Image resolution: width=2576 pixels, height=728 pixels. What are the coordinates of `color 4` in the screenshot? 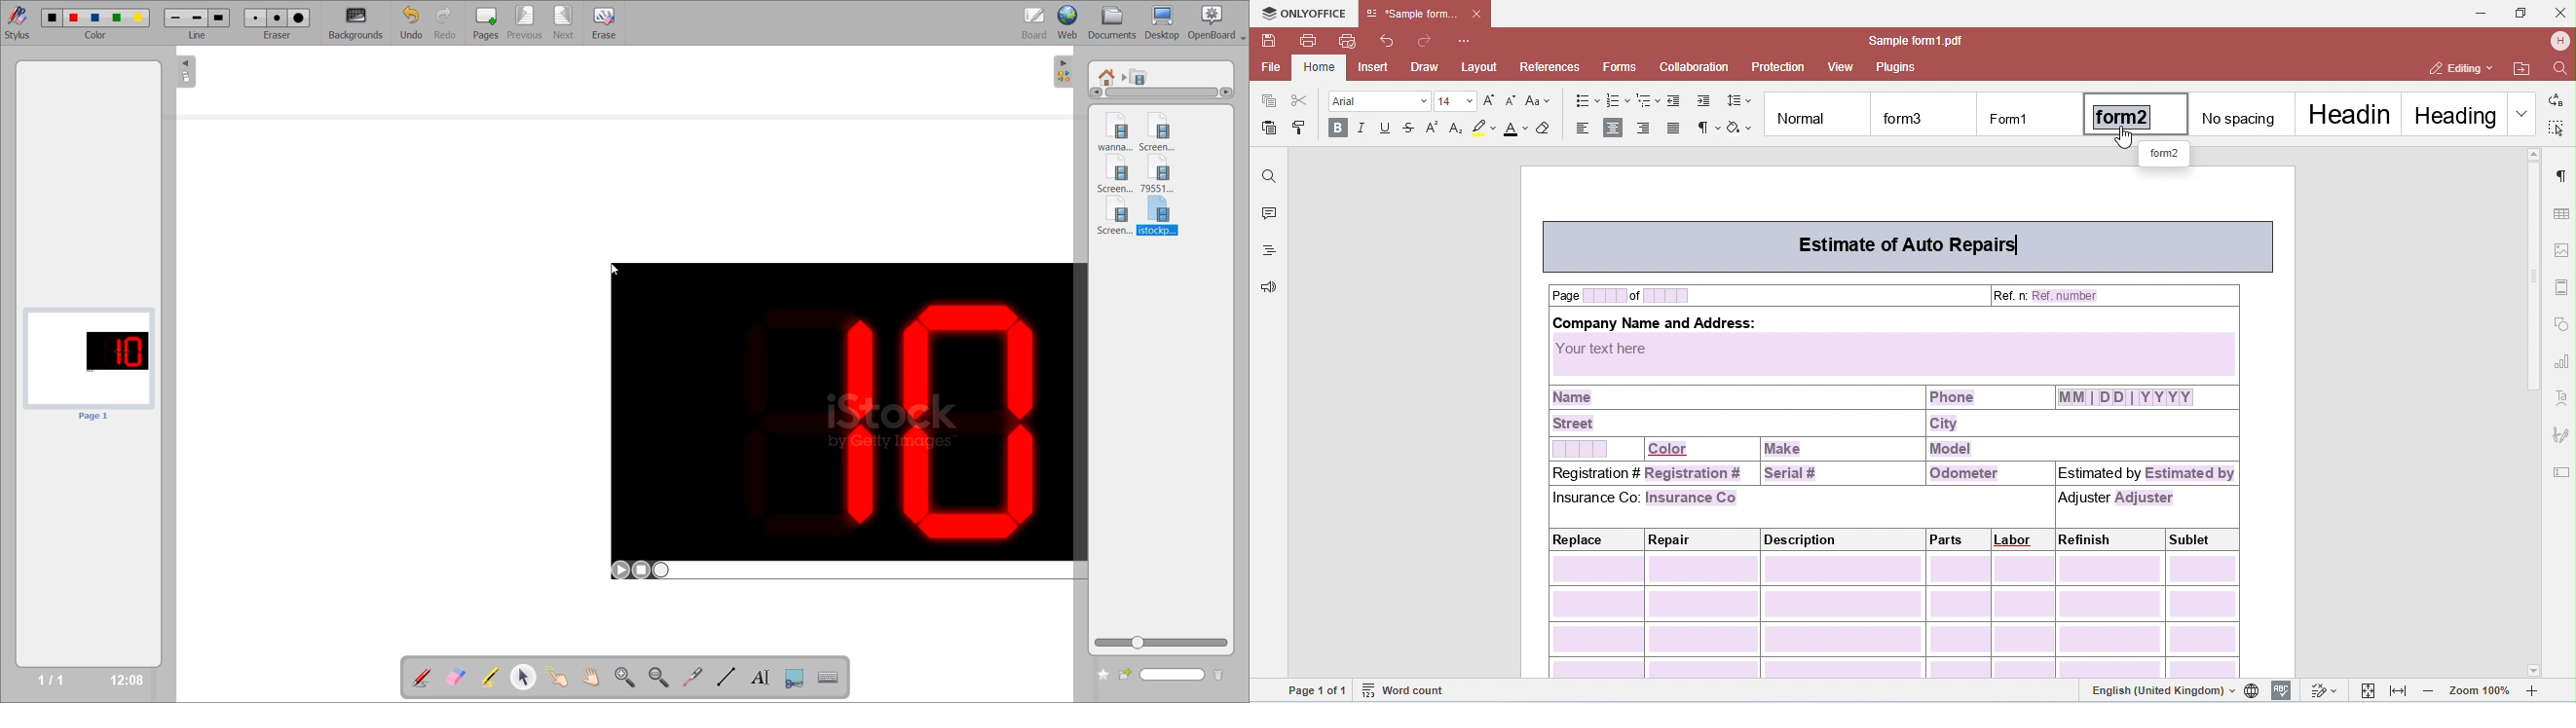 It's located at (118, 18).